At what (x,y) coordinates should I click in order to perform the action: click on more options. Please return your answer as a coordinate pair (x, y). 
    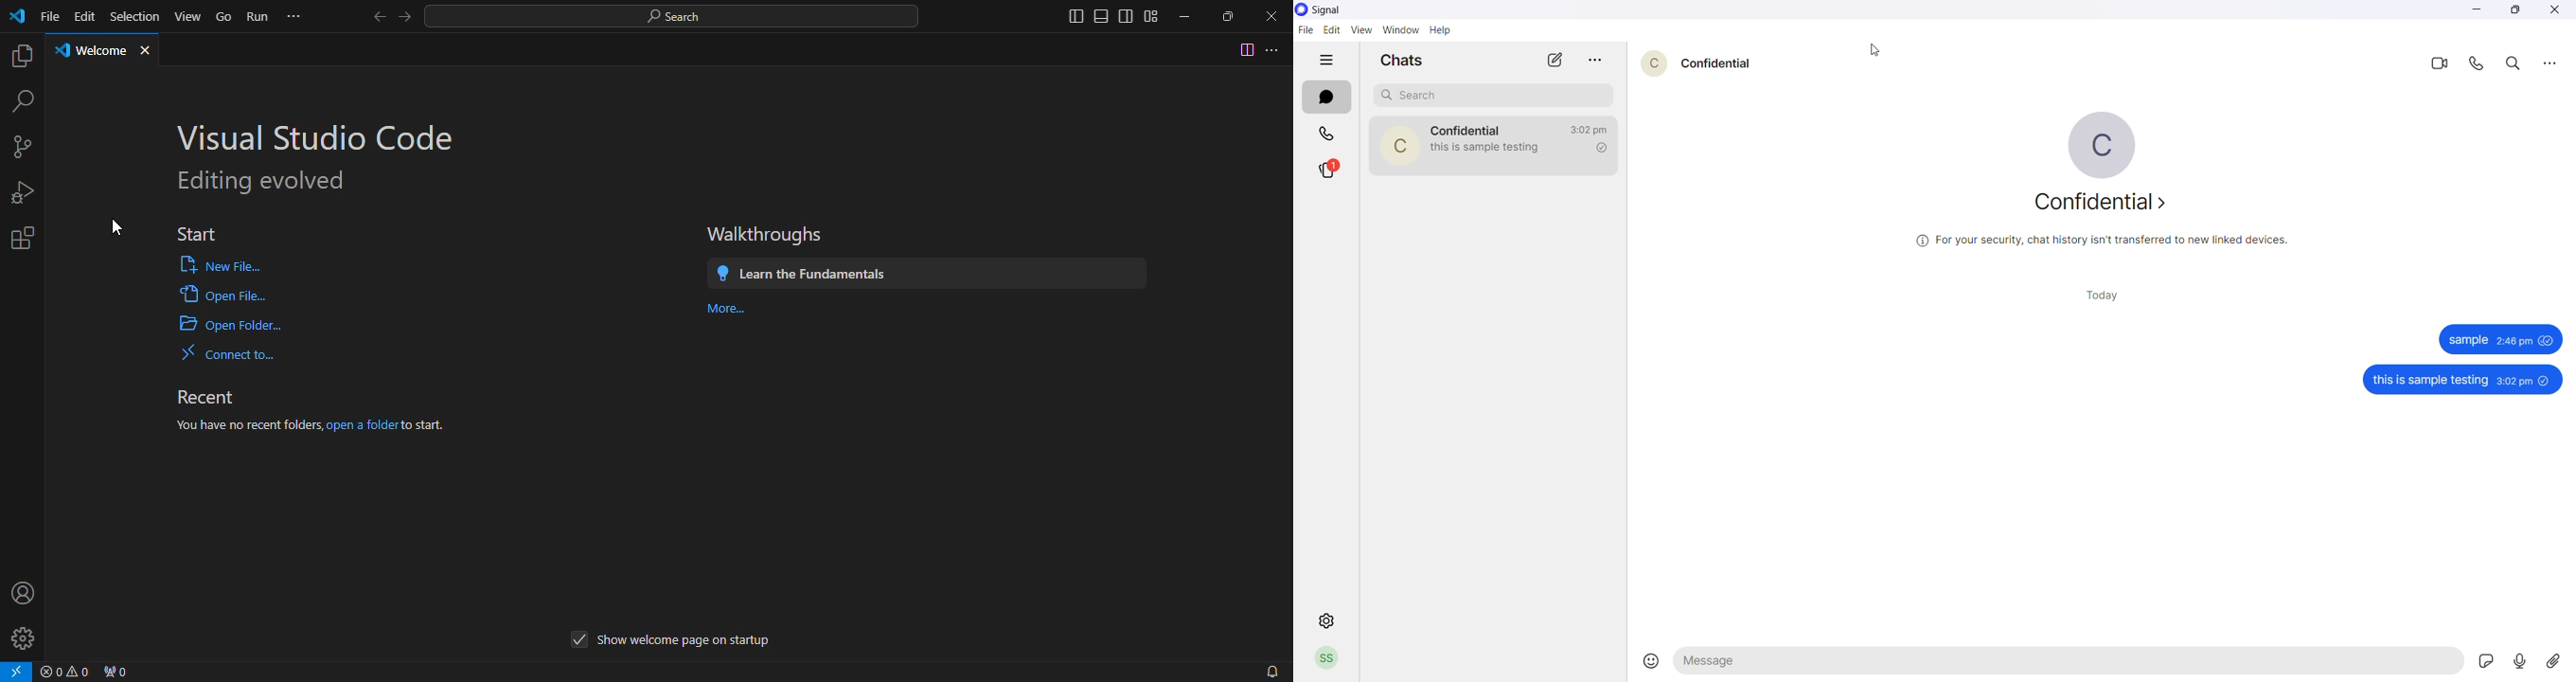
    Looking at the image, I should click on (2550, 64).